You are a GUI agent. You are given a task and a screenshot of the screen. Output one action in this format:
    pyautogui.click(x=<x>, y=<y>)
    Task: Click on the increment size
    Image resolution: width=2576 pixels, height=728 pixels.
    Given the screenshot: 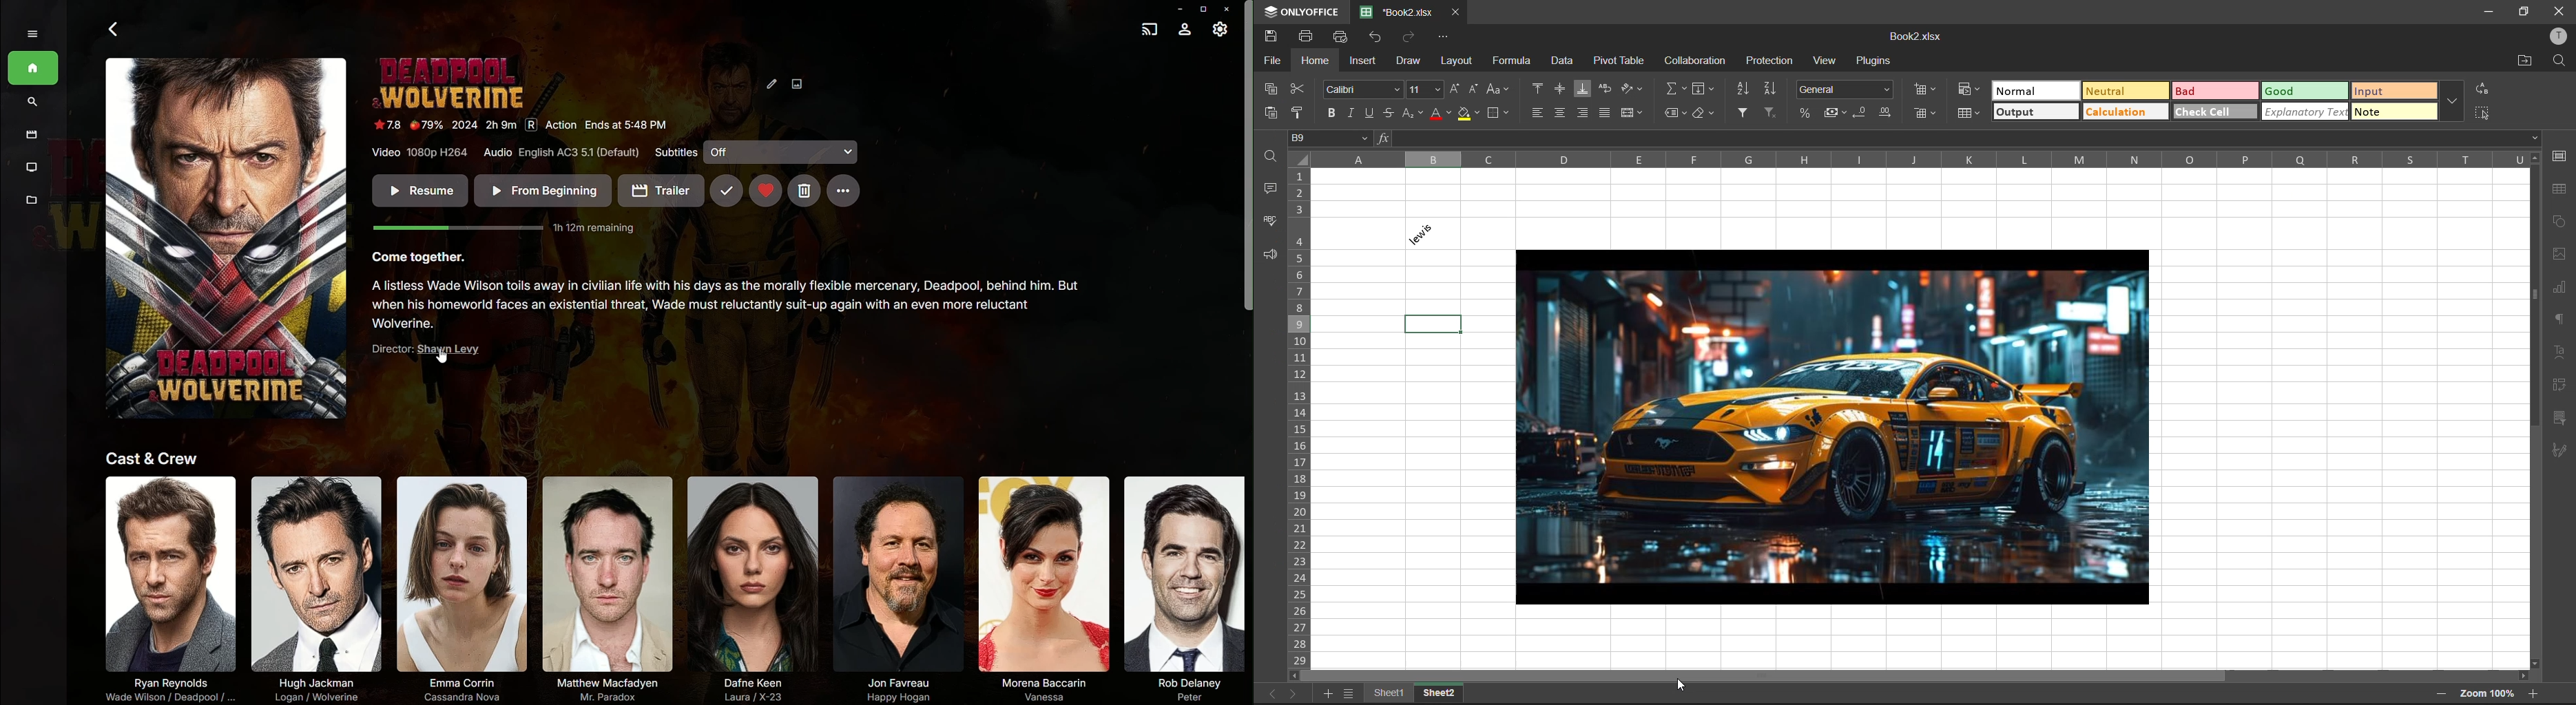 What is the action you would take?
    pyautogui.click(x=1459, y=91)
    